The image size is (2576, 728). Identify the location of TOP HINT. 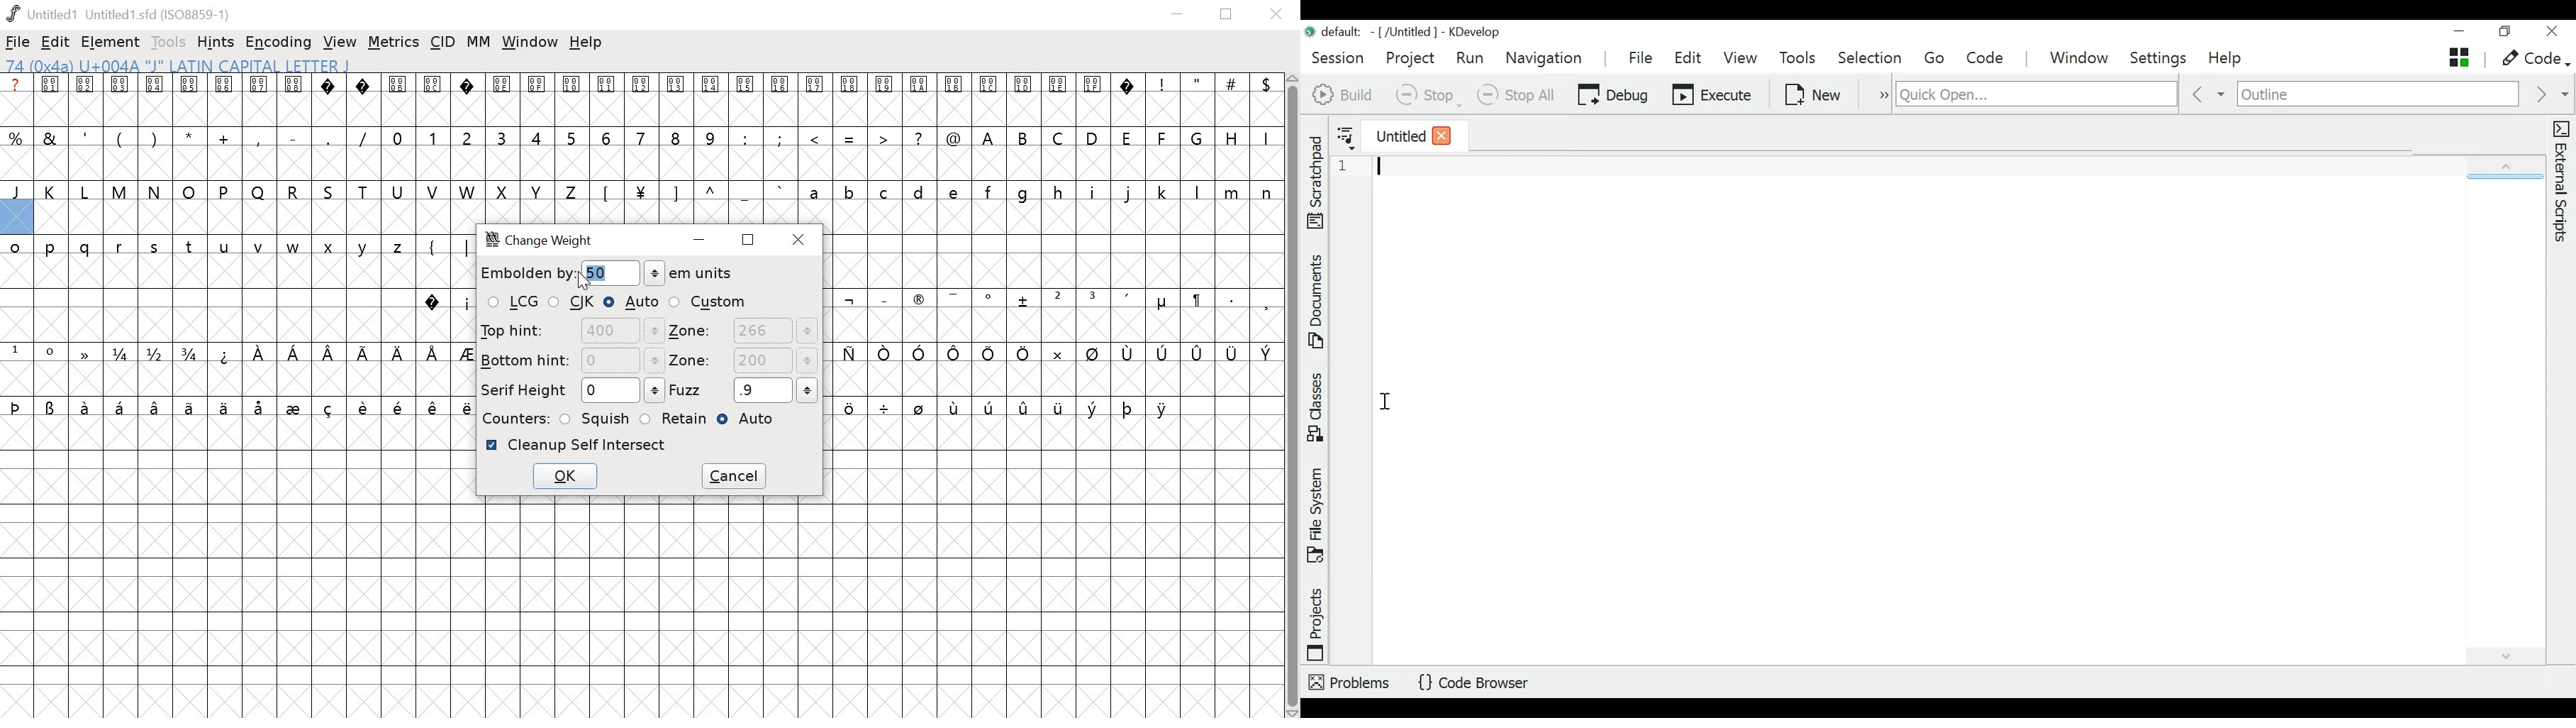
(569, 331).